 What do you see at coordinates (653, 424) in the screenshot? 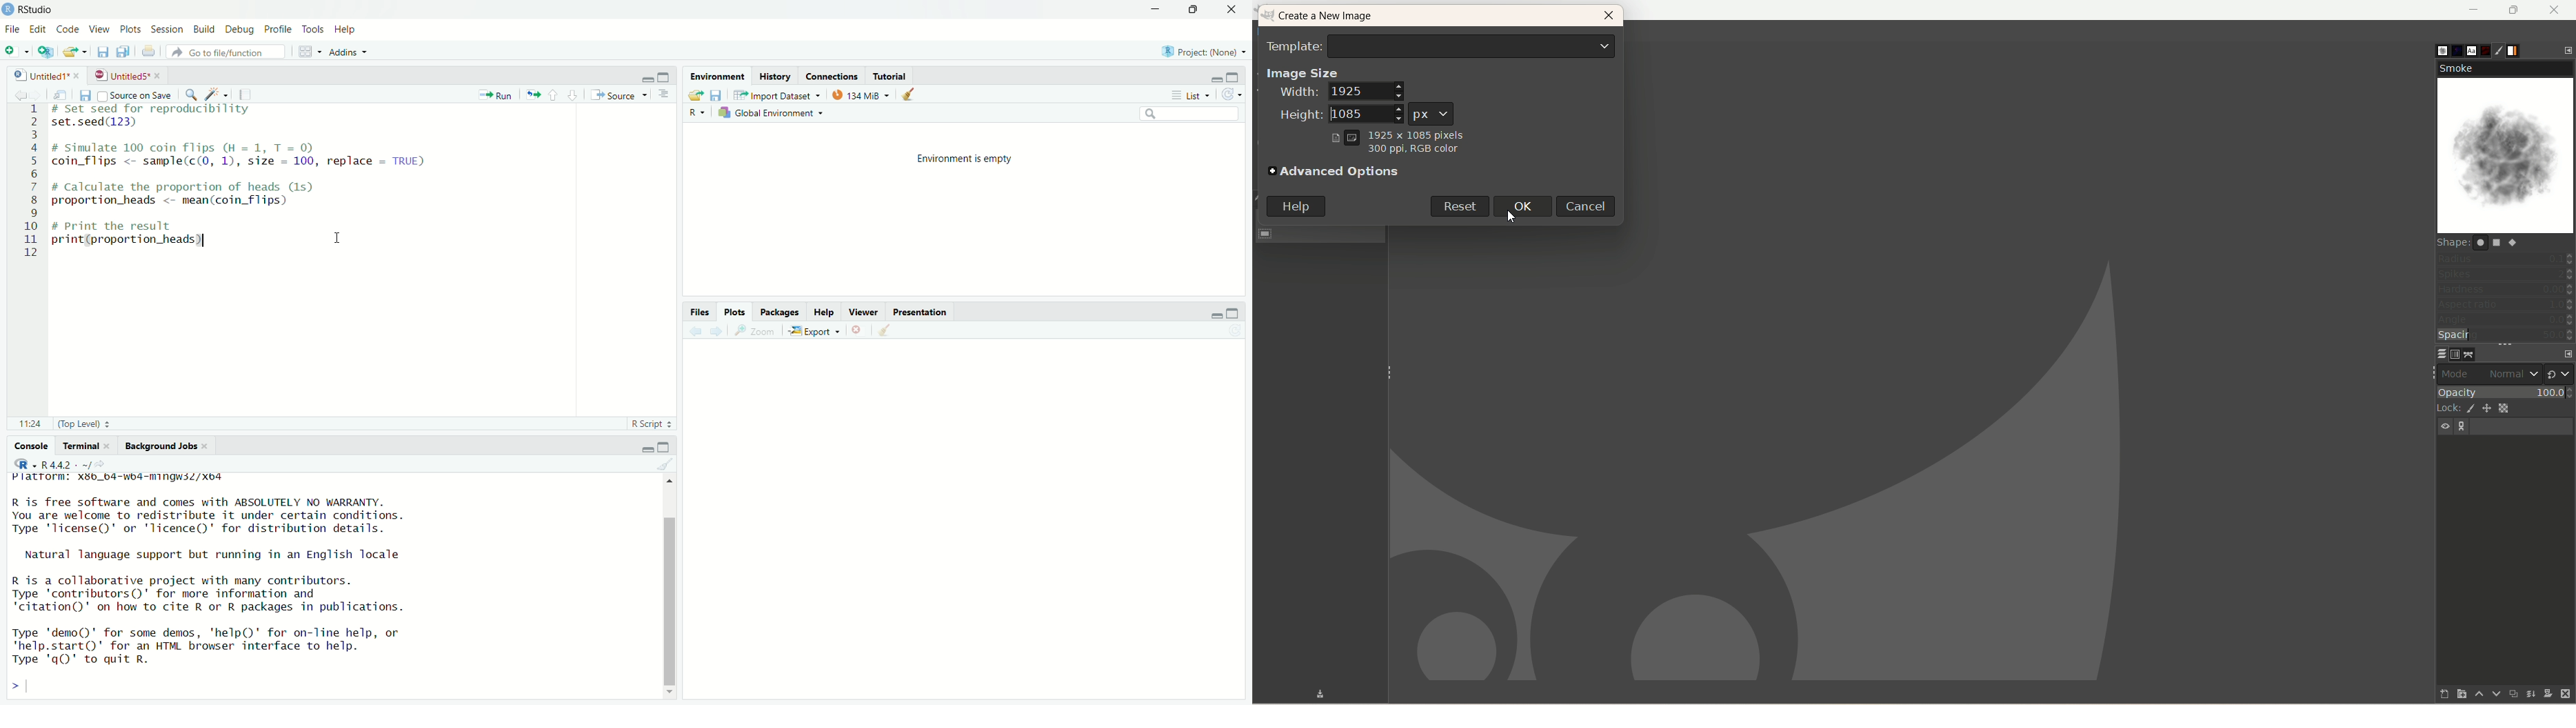
I see `R Script` at bounding box center [653, 424].